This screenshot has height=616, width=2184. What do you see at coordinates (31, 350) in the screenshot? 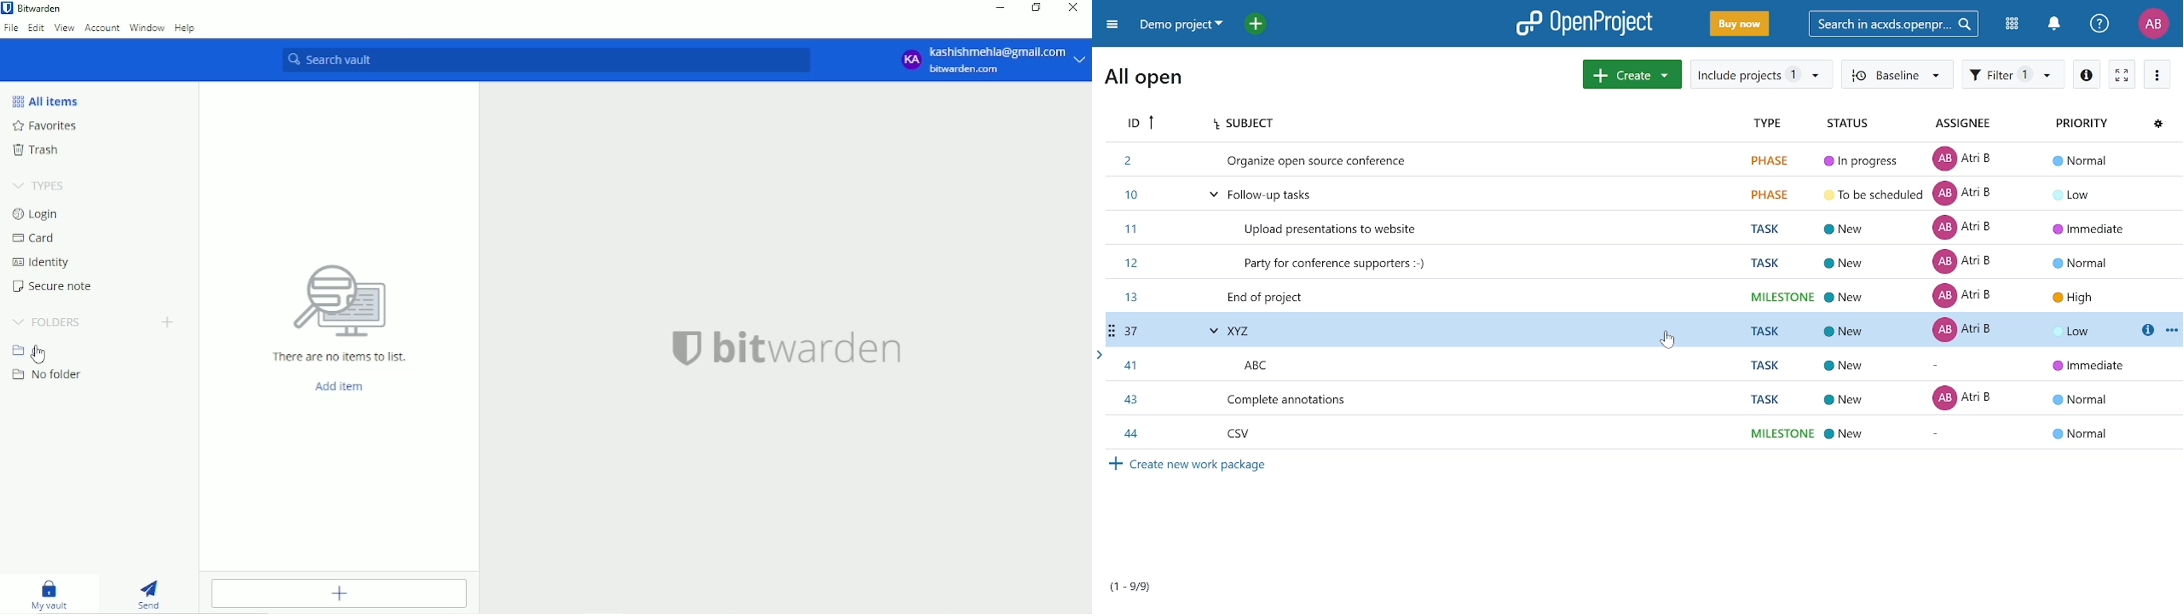
I see `Folder O` at bounding box center [31, 350].